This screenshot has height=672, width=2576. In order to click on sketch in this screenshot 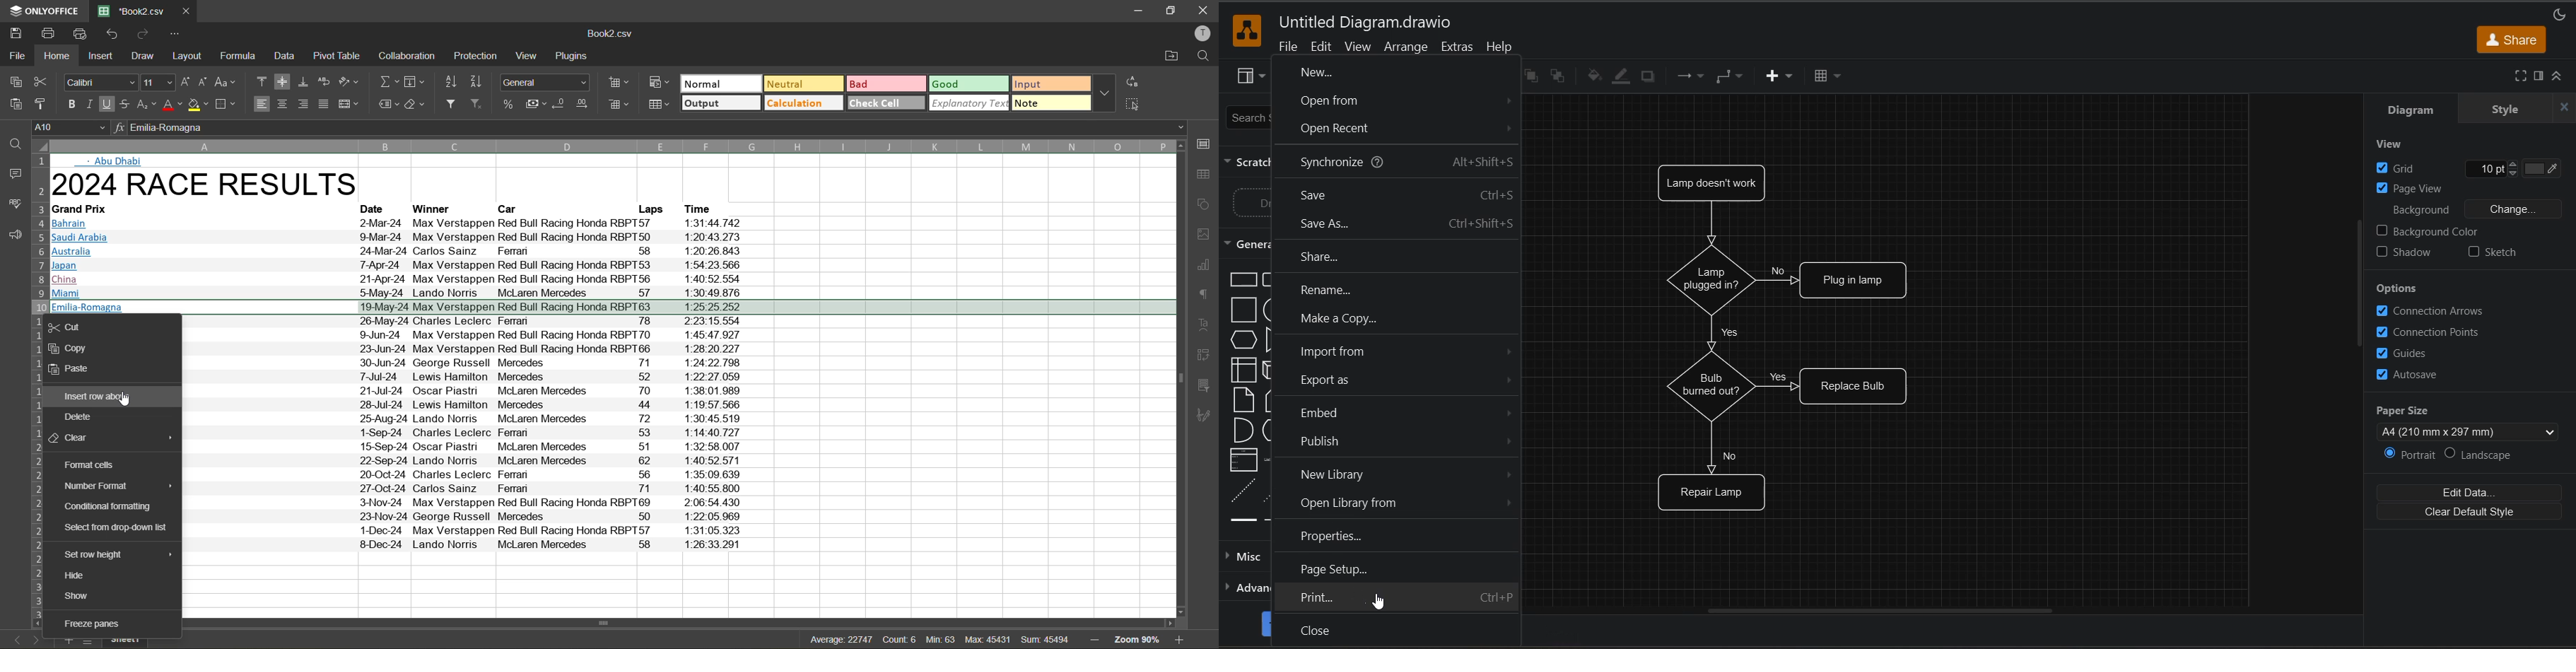, I will do `click(2493, 251)`.